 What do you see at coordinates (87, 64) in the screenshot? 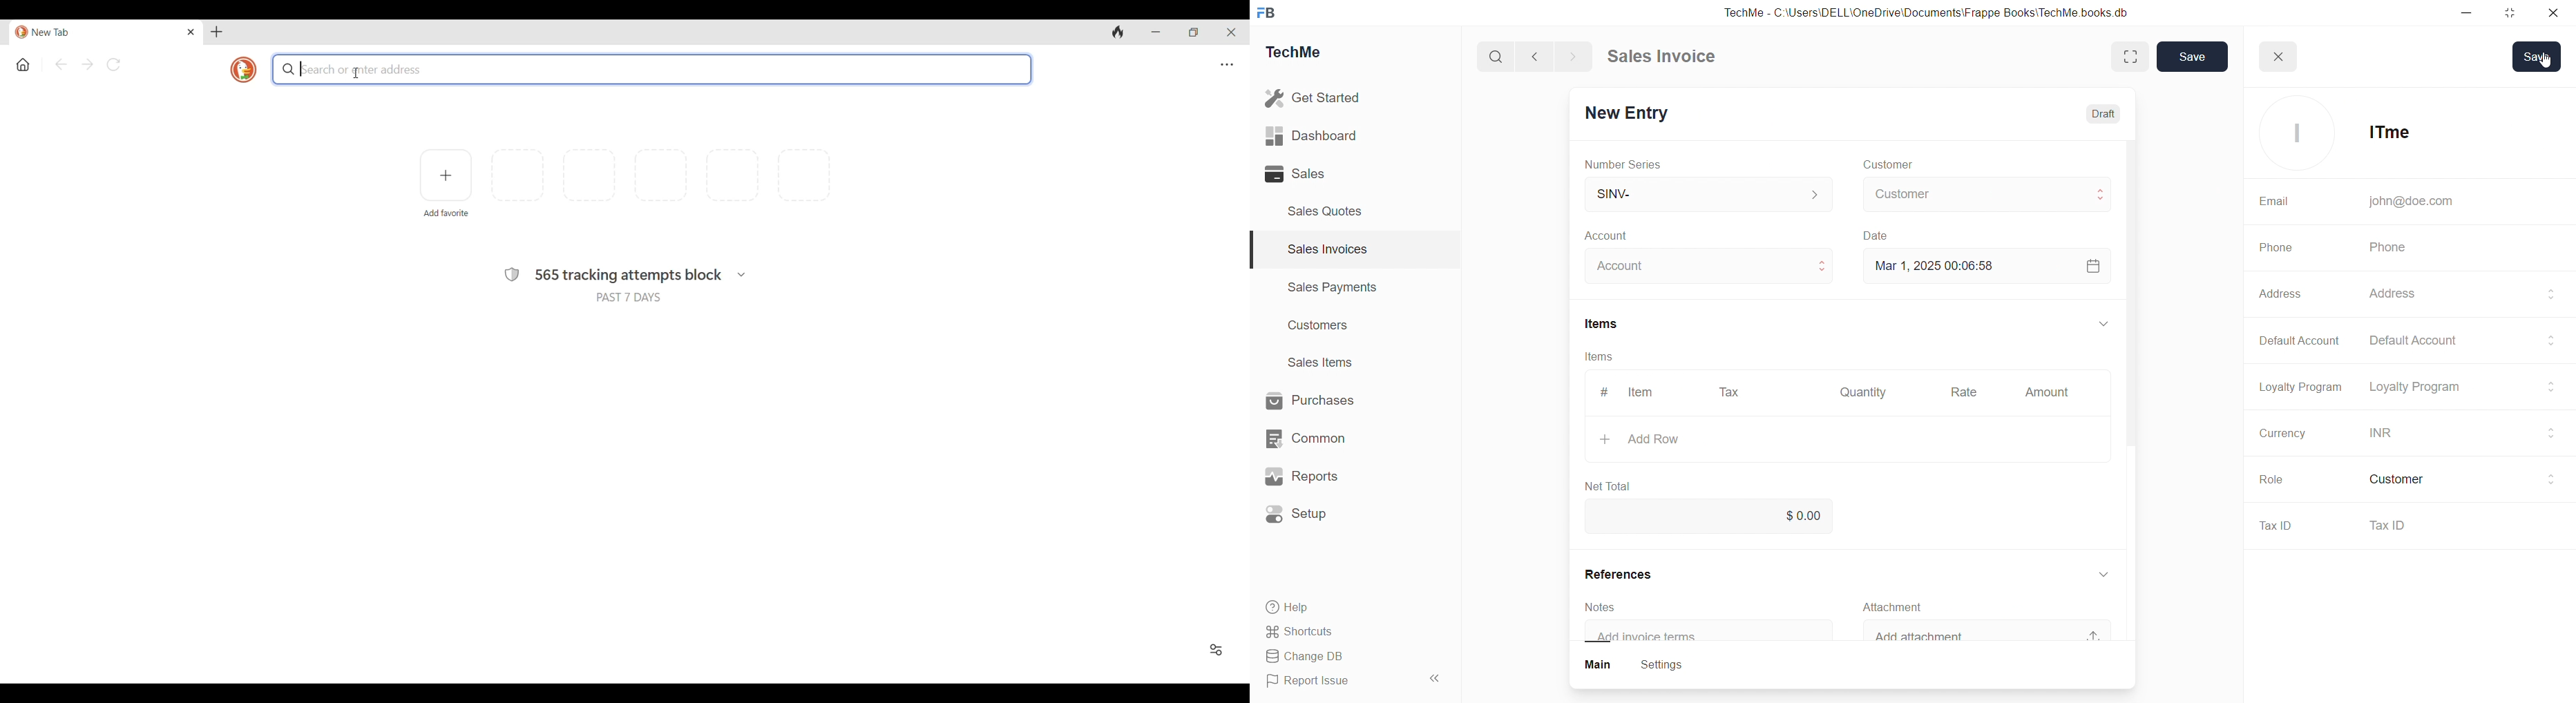
I see `Go forward` at bounding box center [87, 64].